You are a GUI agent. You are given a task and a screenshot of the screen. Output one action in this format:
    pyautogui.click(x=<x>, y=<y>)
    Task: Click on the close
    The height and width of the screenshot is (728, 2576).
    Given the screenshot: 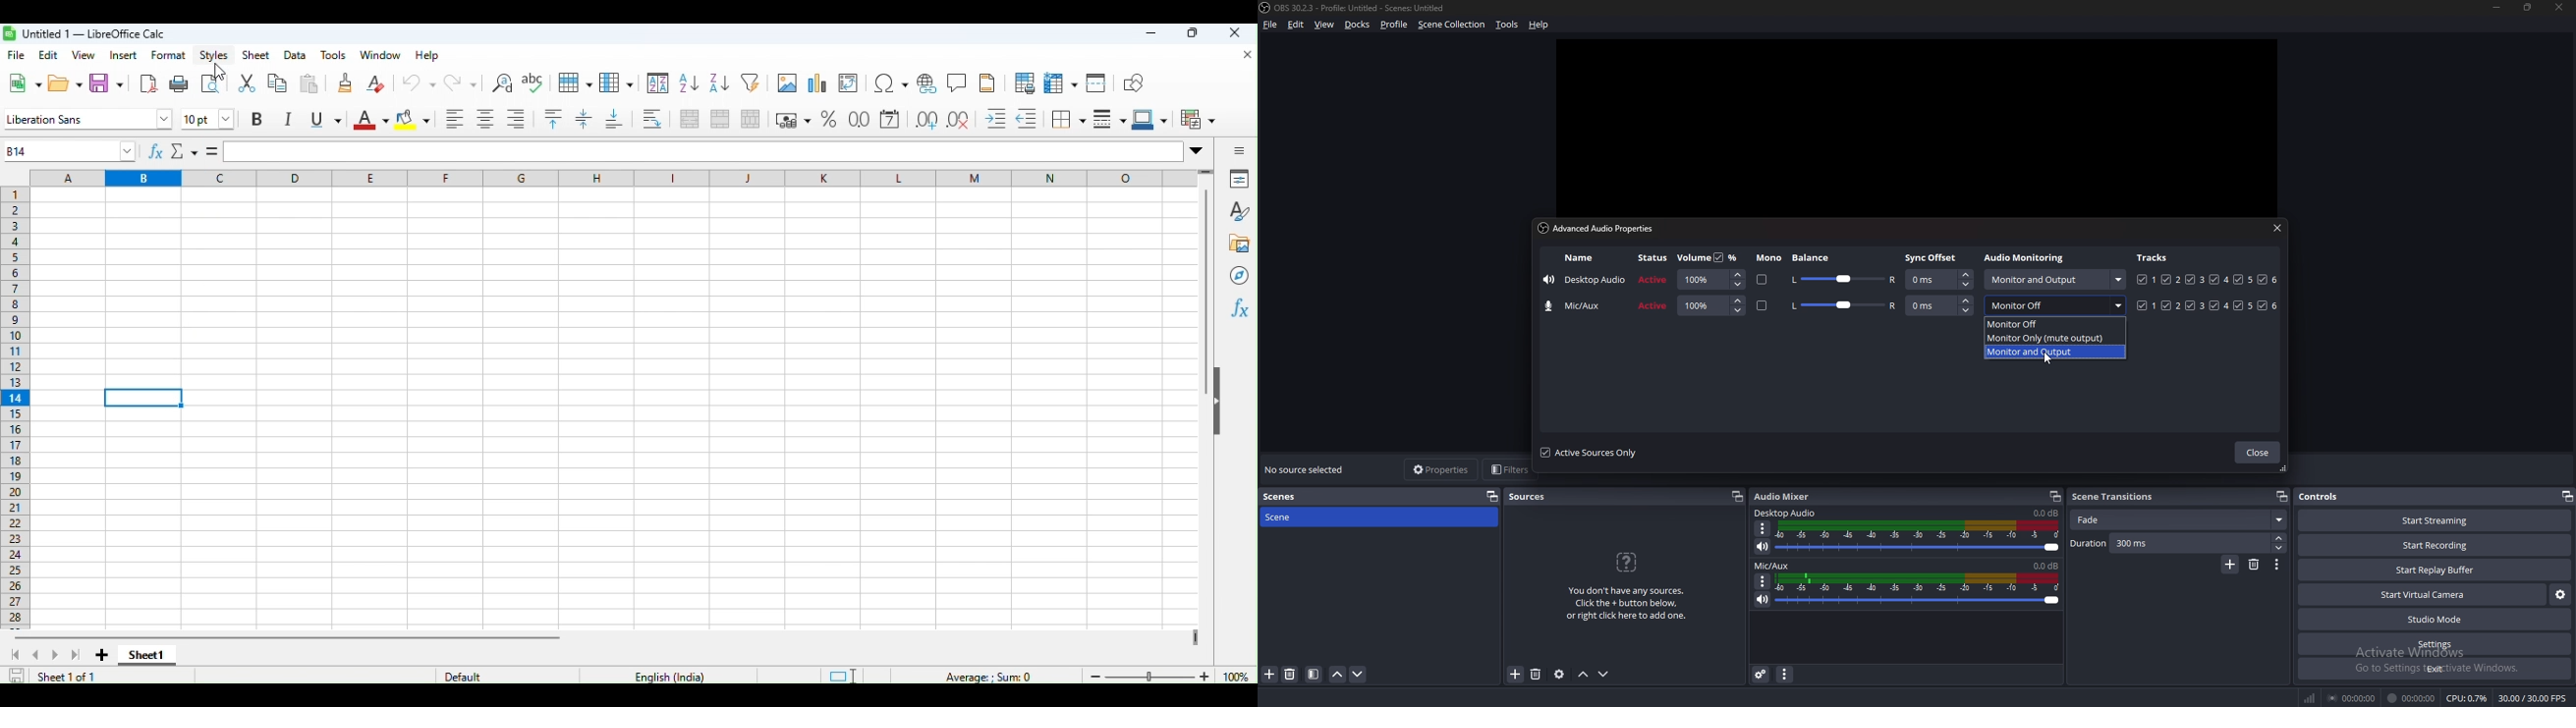 What is the action you would take?
    pyautogui.click(x=2558, y=5)
    